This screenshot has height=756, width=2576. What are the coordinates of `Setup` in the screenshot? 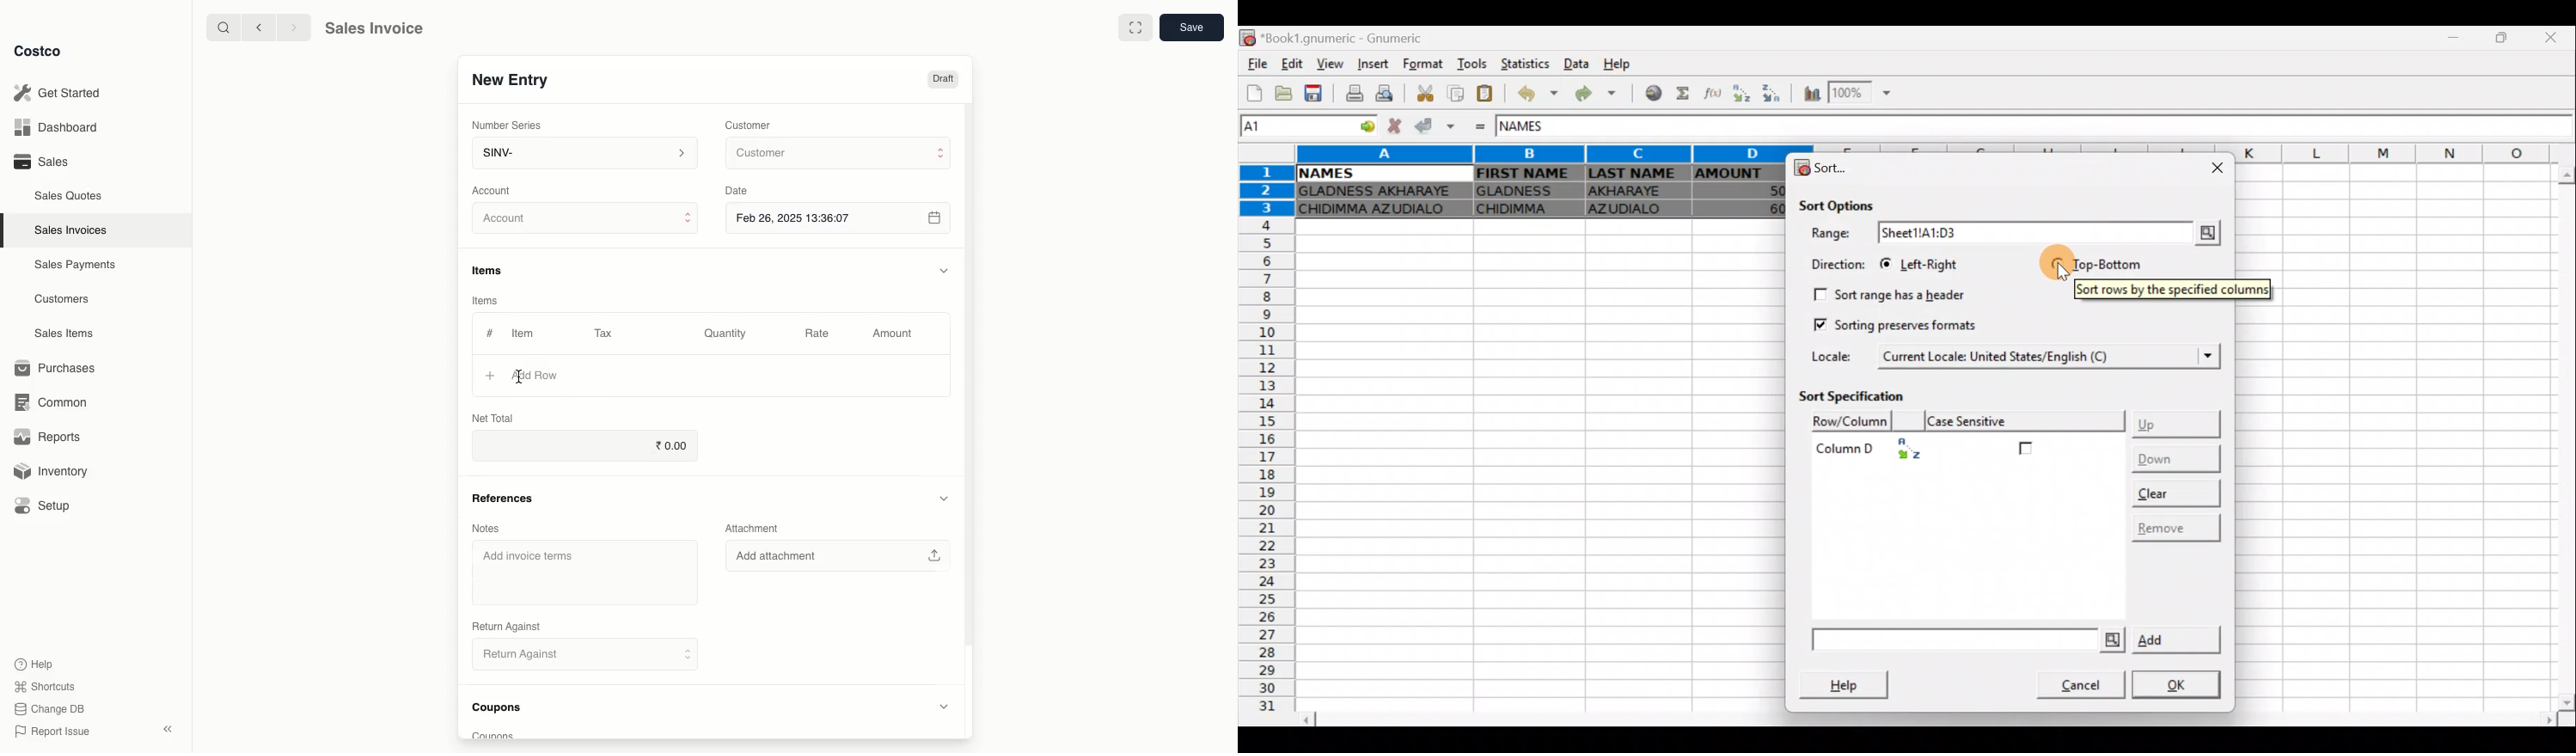 It's located at (49, 505).